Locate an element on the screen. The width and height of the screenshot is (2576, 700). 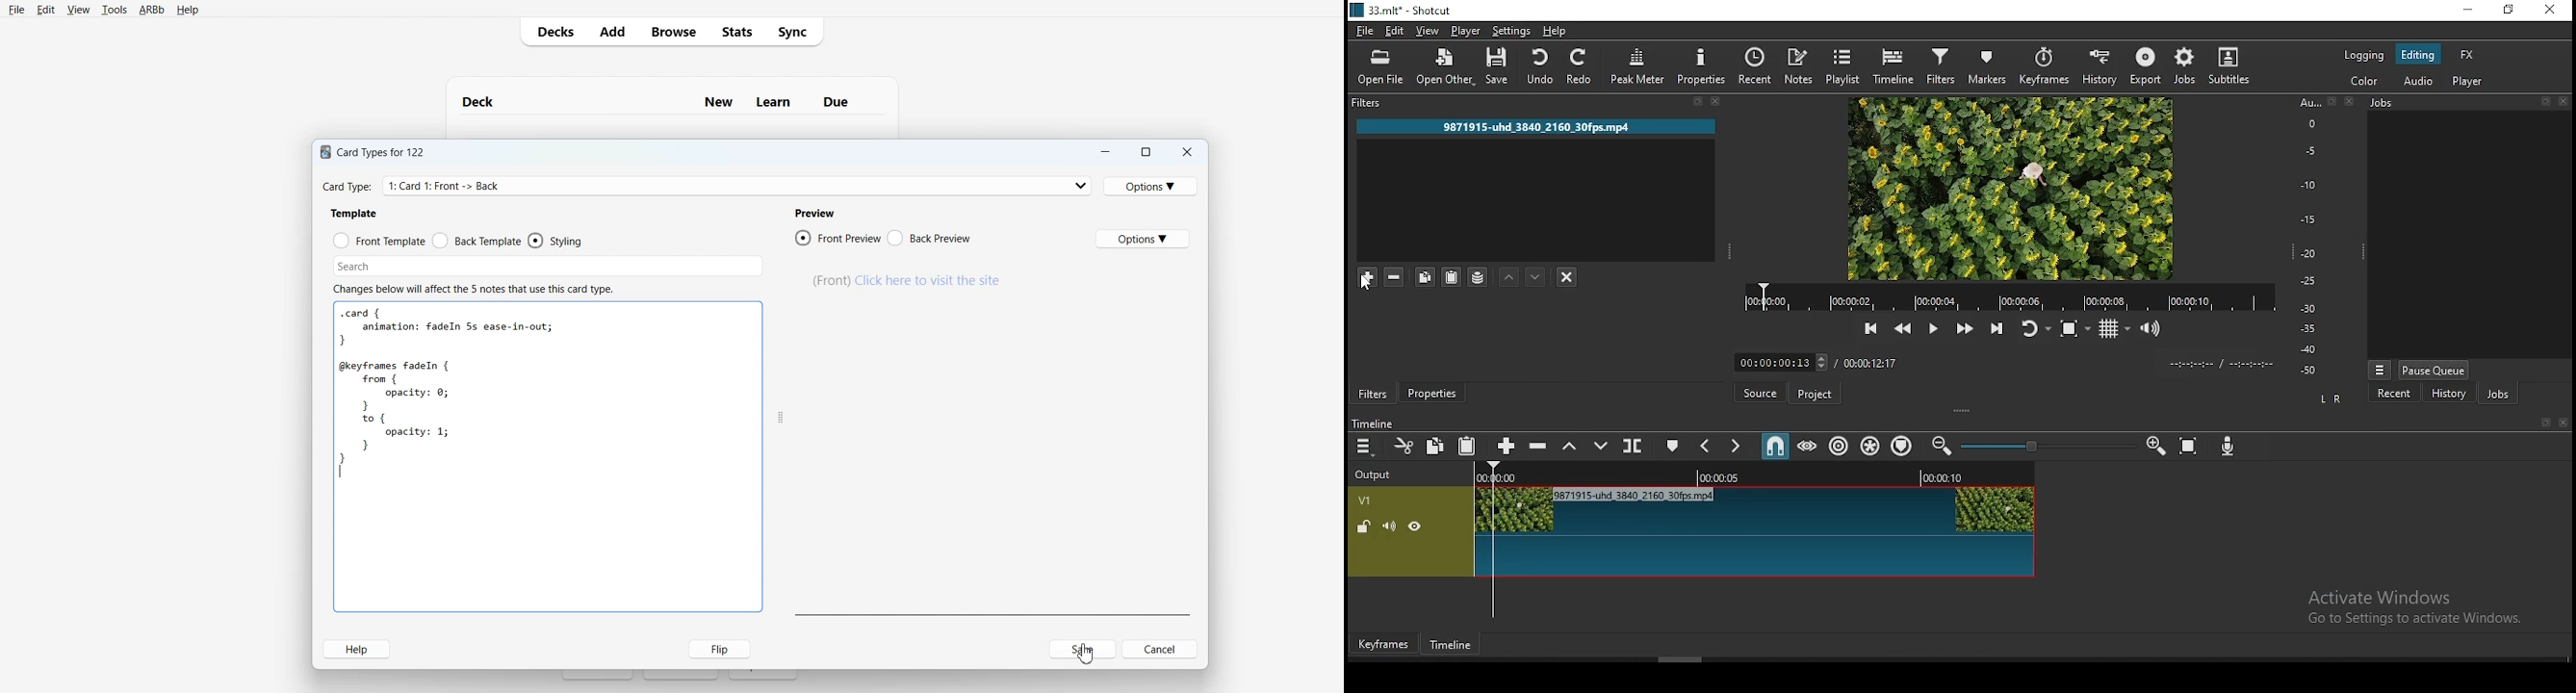
Browser is located at coordinates (672, 31).